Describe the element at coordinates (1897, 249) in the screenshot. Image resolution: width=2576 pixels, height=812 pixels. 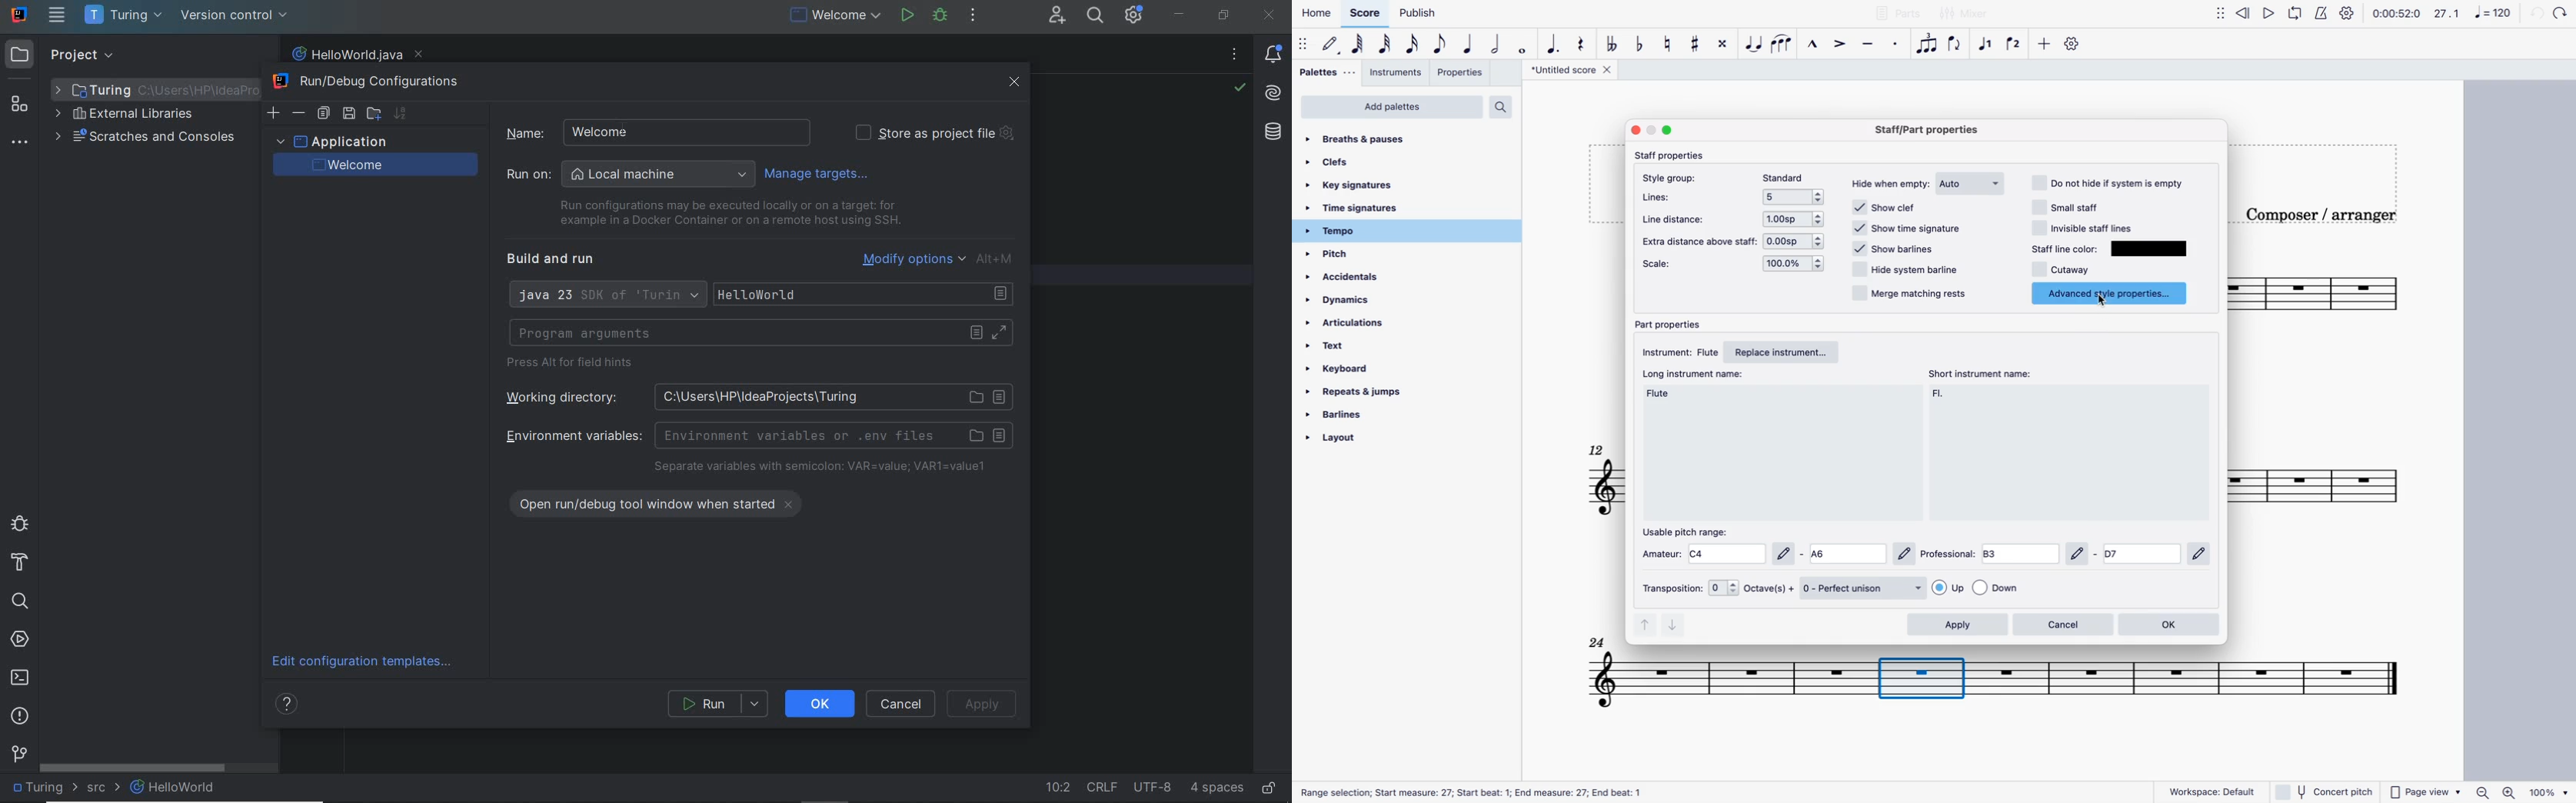
I see `show barlines` at that location.